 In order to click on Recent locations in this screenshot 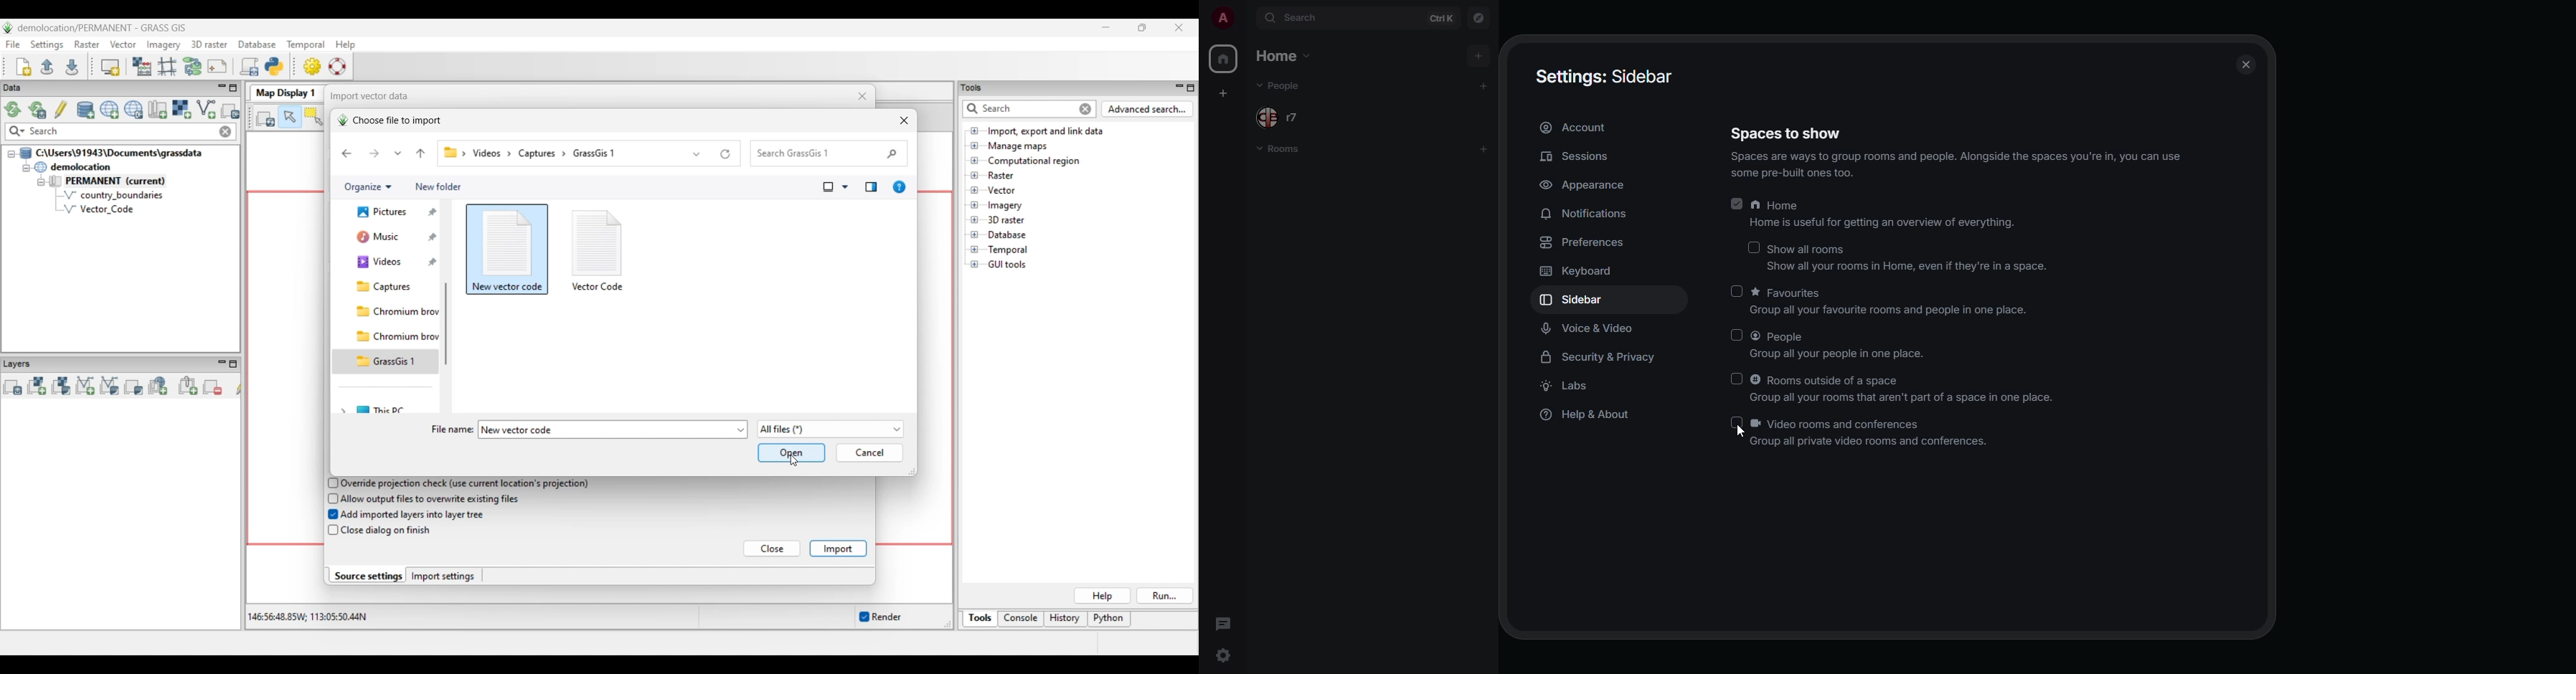, I will do `click(398, 153)`.